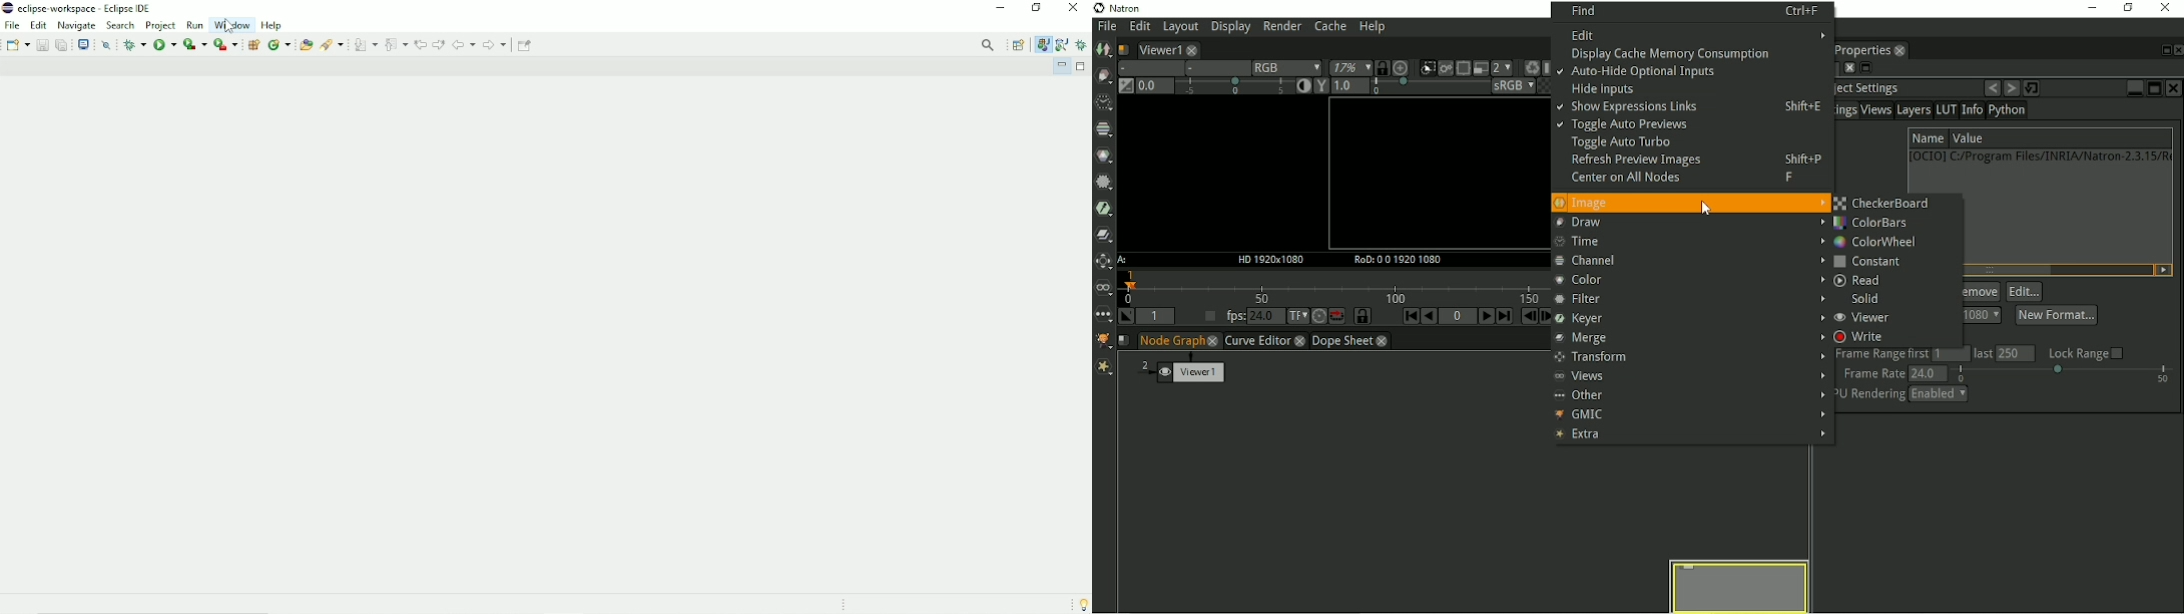  Describe the element at coordinates (1690, 435) in the screenshot. I see `Extra` at that location.